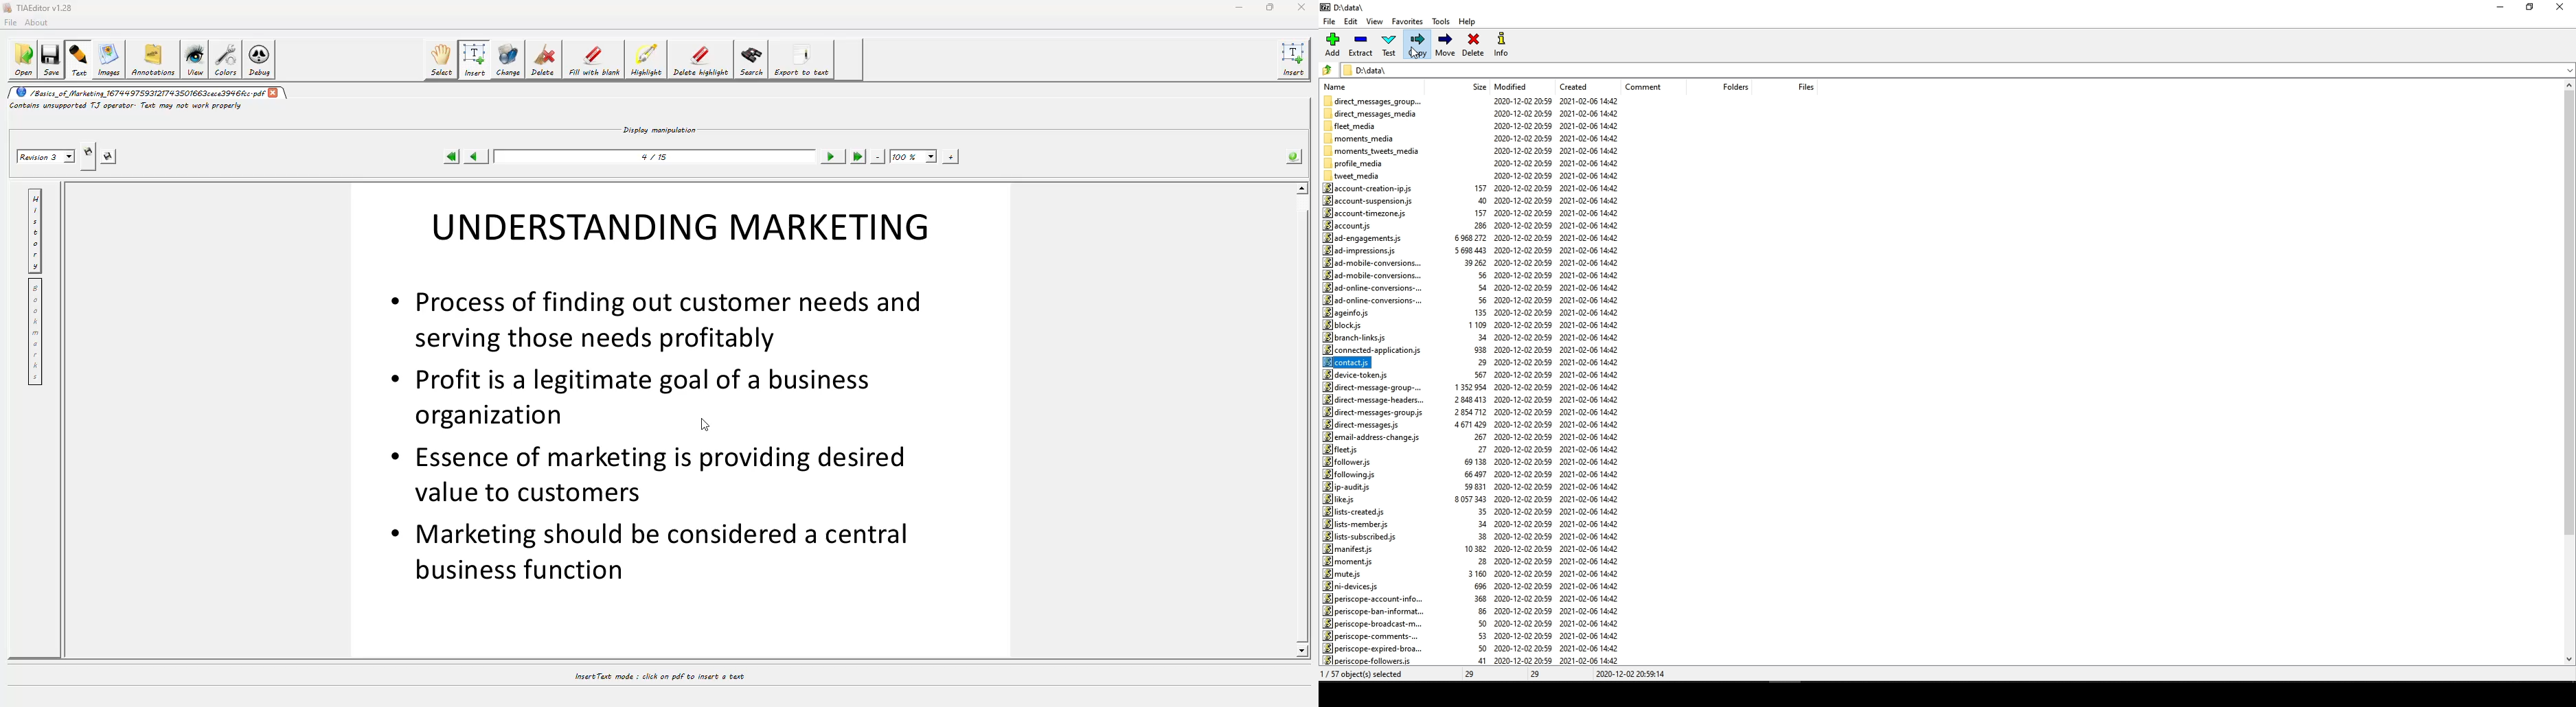 The height and width of the screenshot is (728, 2576). Describe the element at coordinates (508, 59) in the screenshot. I see `change` at that location.